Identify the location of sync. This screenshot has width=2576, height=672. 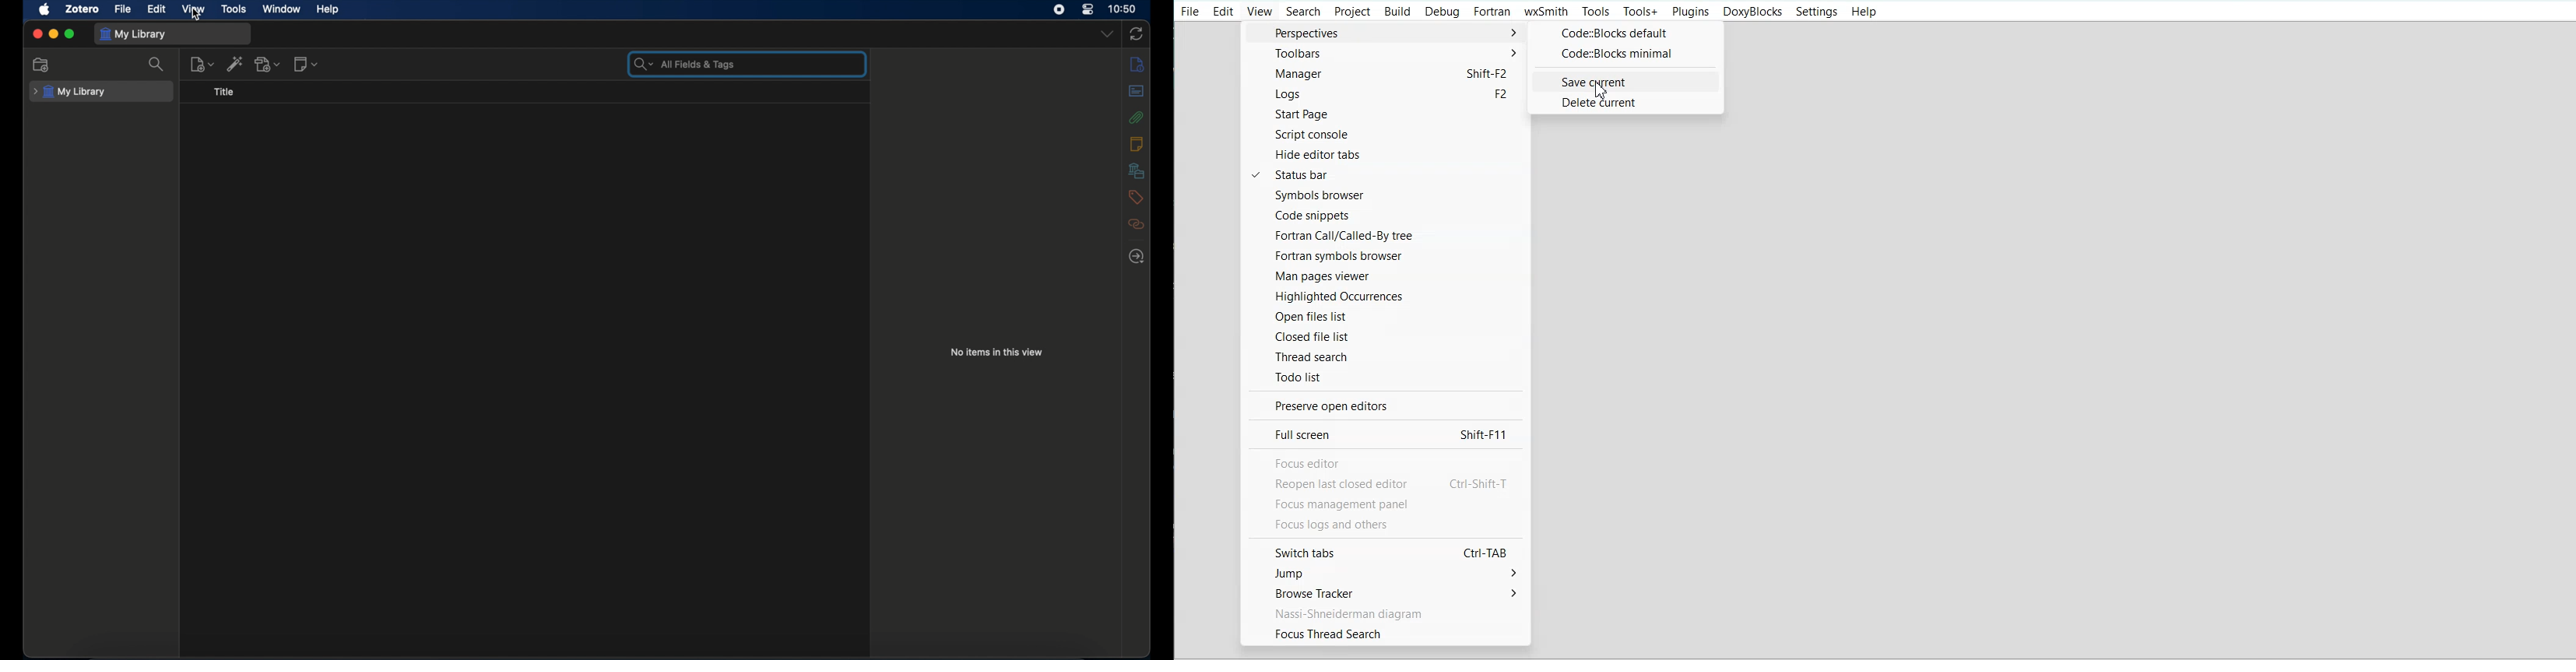
(1136, 34).